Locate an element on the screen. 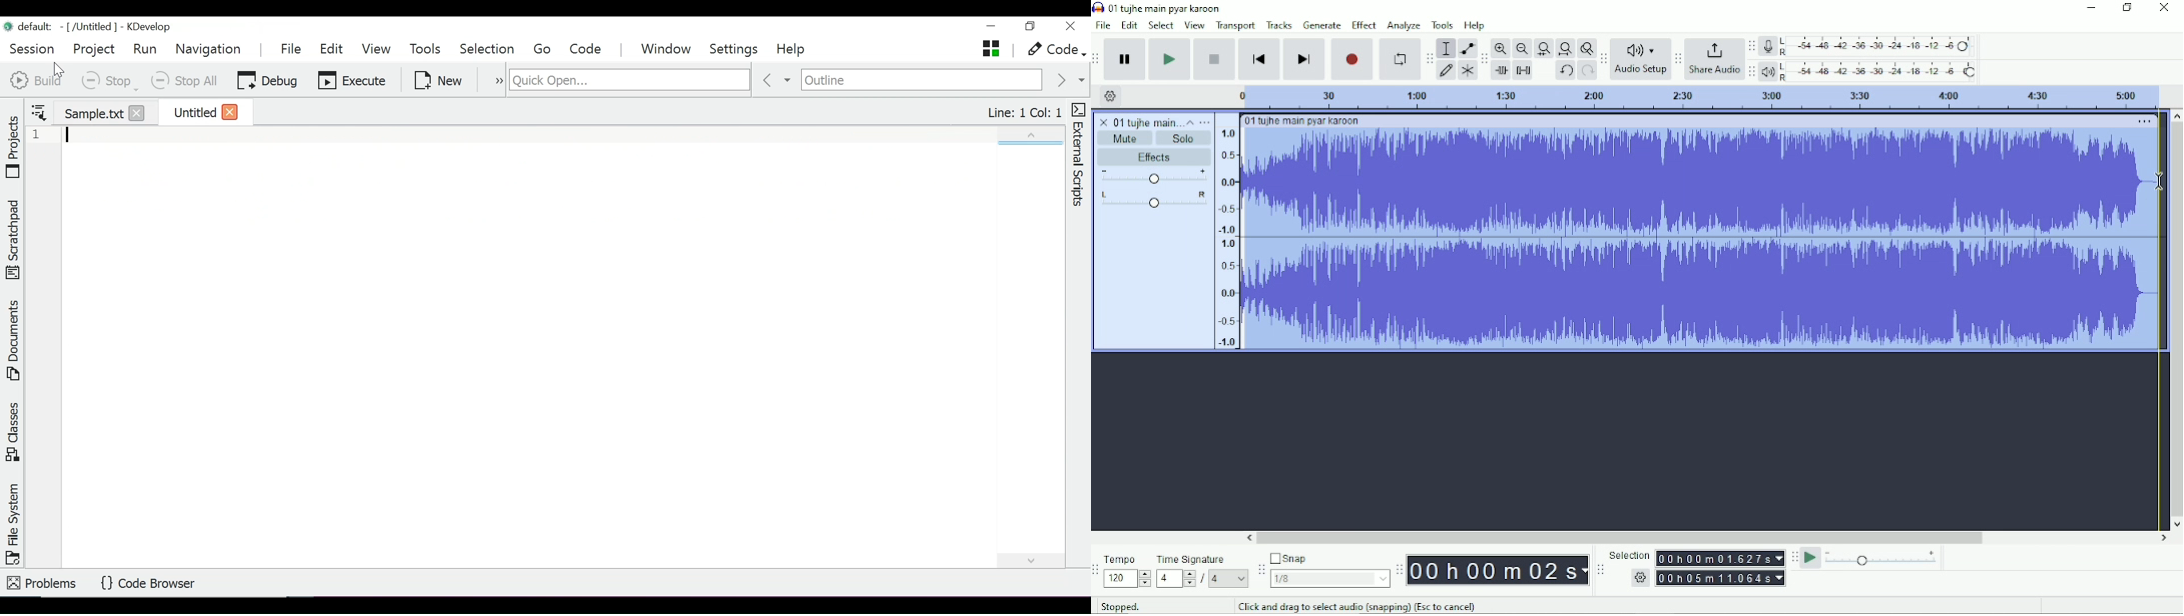  Fit selection to width is located at coordinates (1543, 48).